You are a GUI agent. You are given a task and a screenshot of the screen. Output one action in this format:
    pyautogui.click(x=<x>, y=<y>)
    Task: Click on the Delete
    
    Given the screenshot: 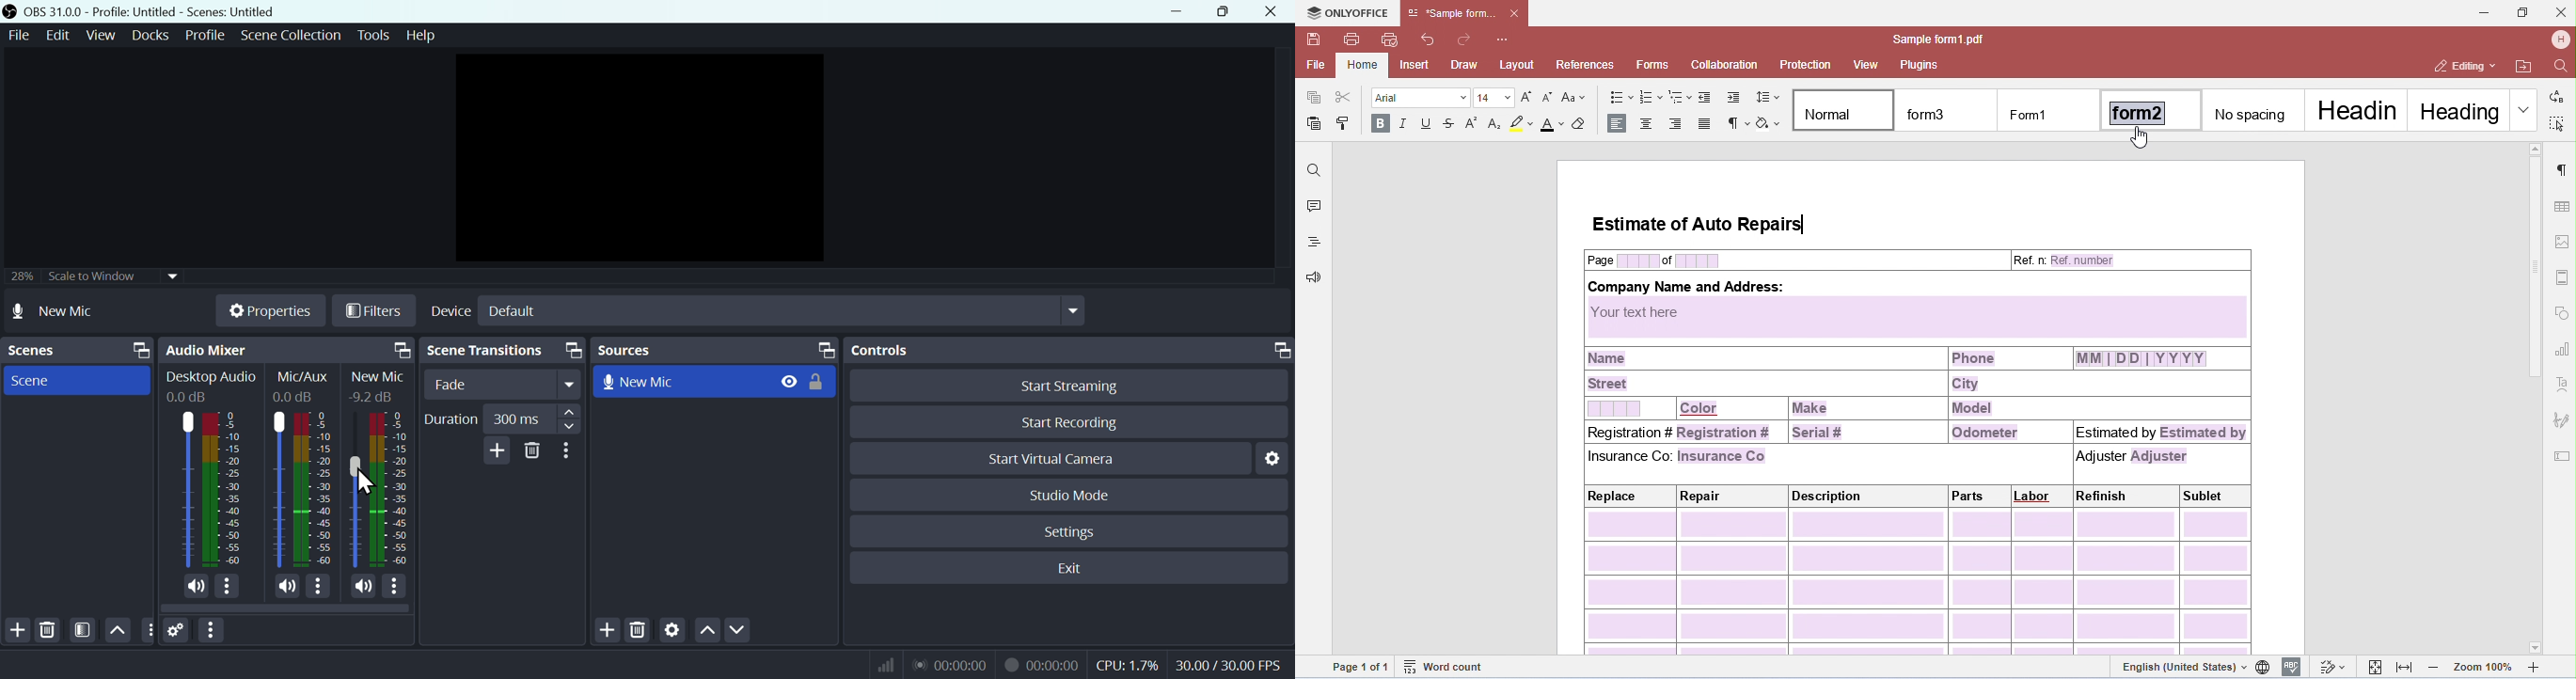 What is the action you would take?
    pyautogui.click(x=640, y=632)
    